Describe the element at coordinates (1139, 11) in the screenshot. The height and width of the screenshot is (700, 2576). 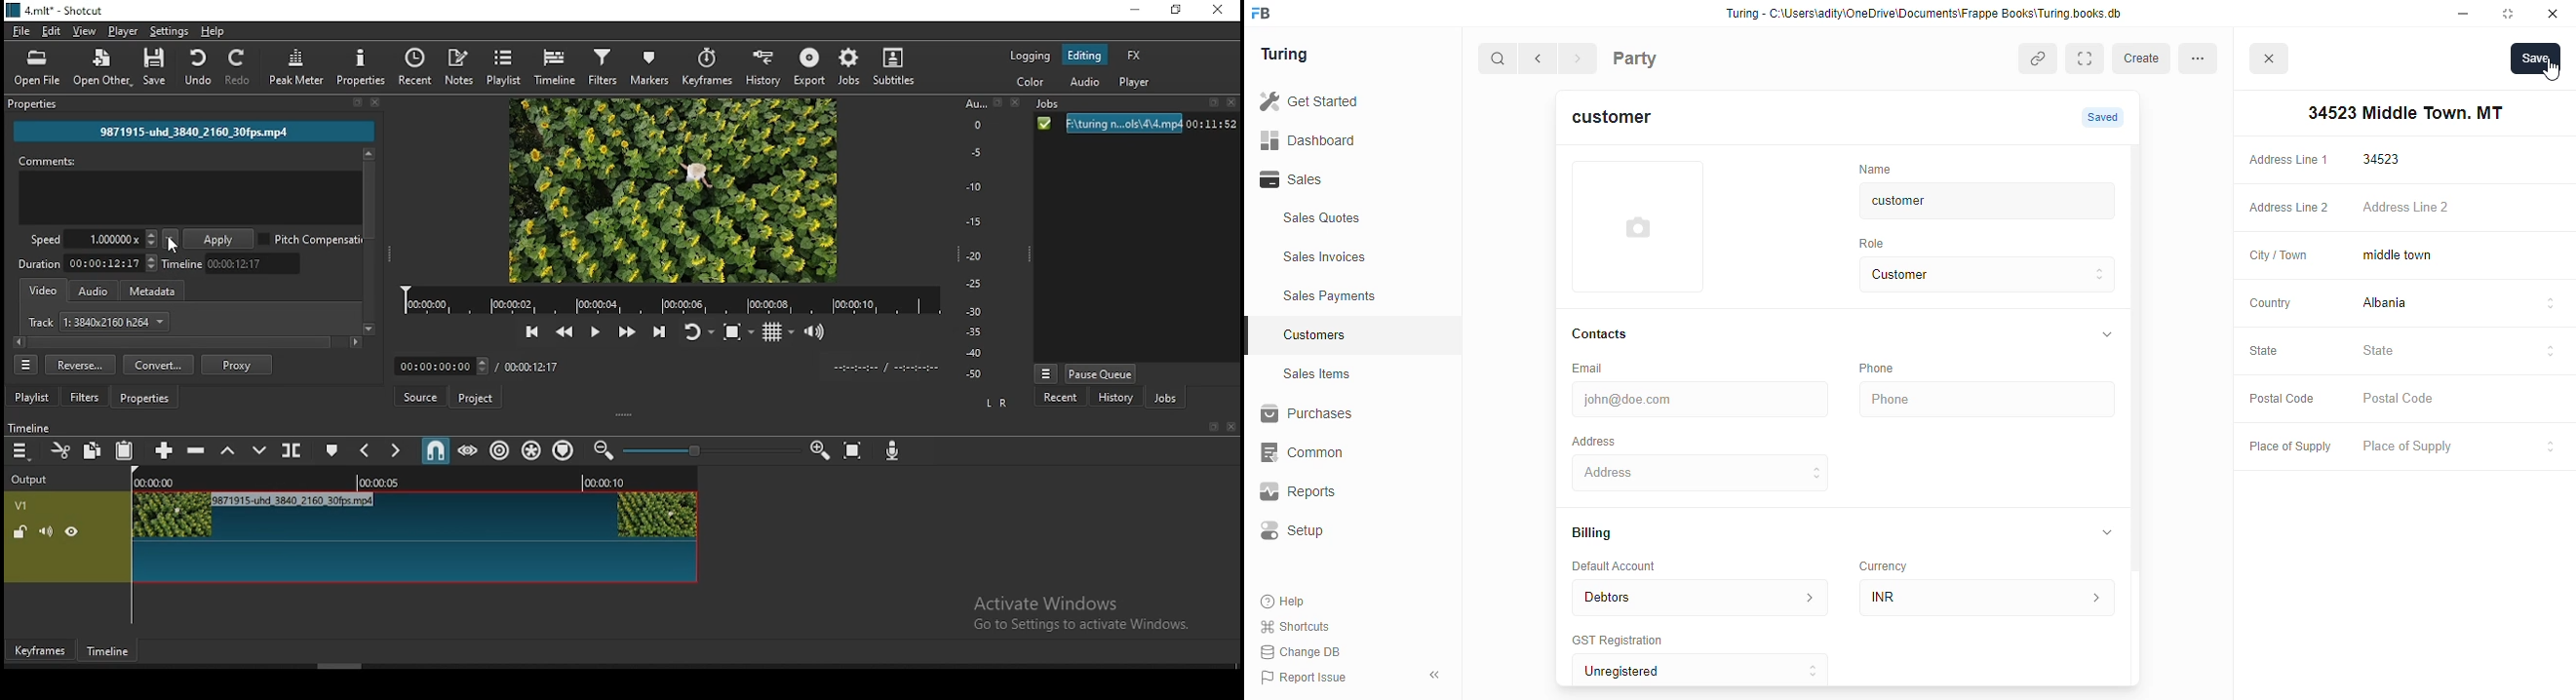
I see `minimize` at that location.